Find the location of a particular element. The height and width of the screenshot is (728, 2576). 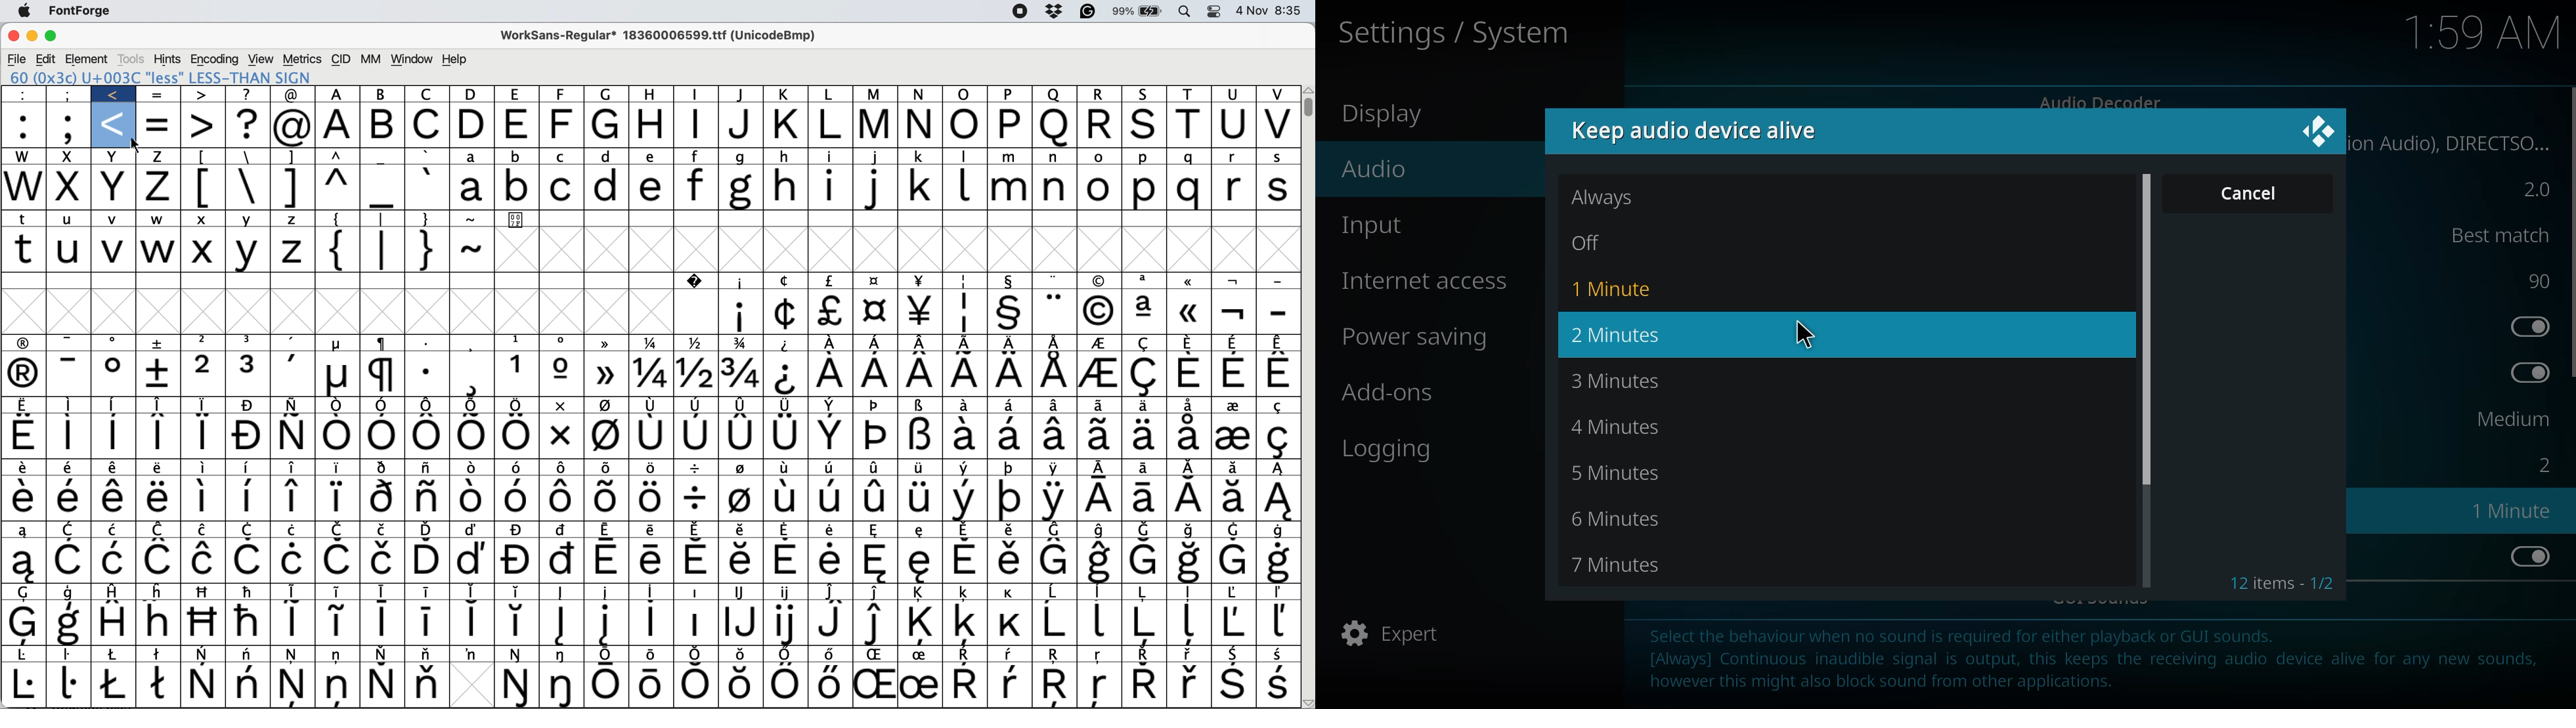

Symbol is located at coordinates (1145, 560).